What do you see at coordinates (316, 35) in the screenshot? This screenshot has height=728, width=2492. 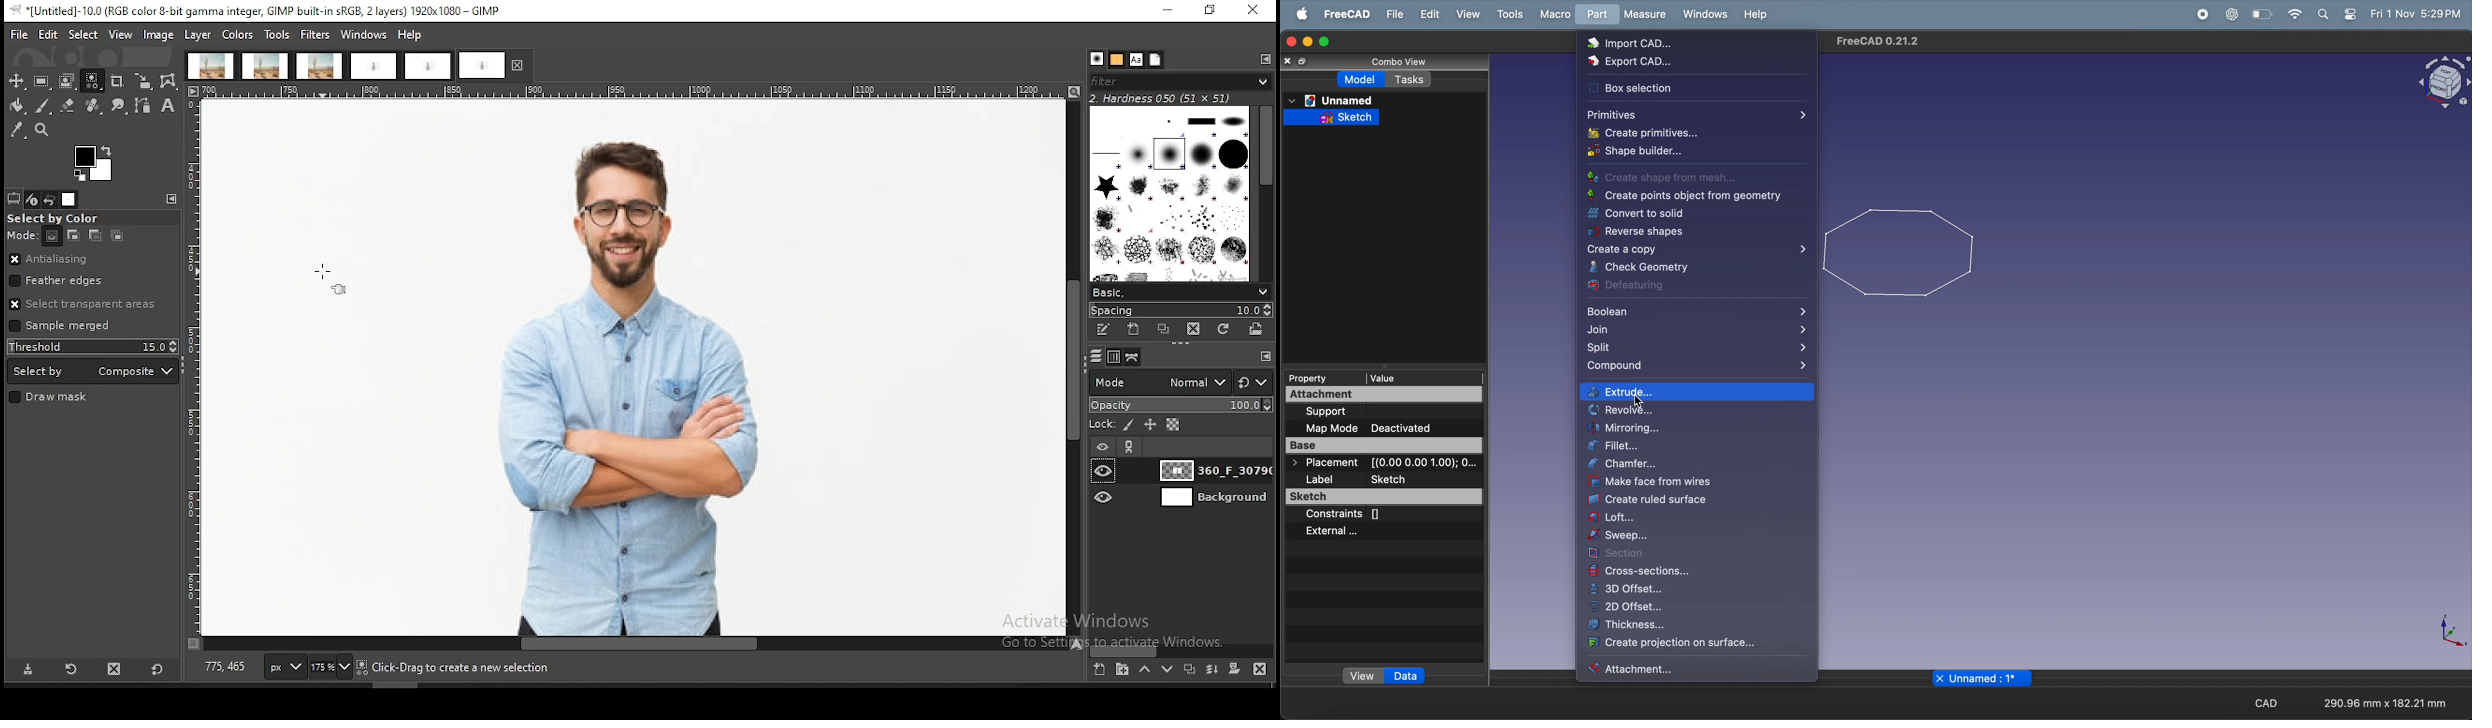 I see `filters` at bounding box center [316, 35].